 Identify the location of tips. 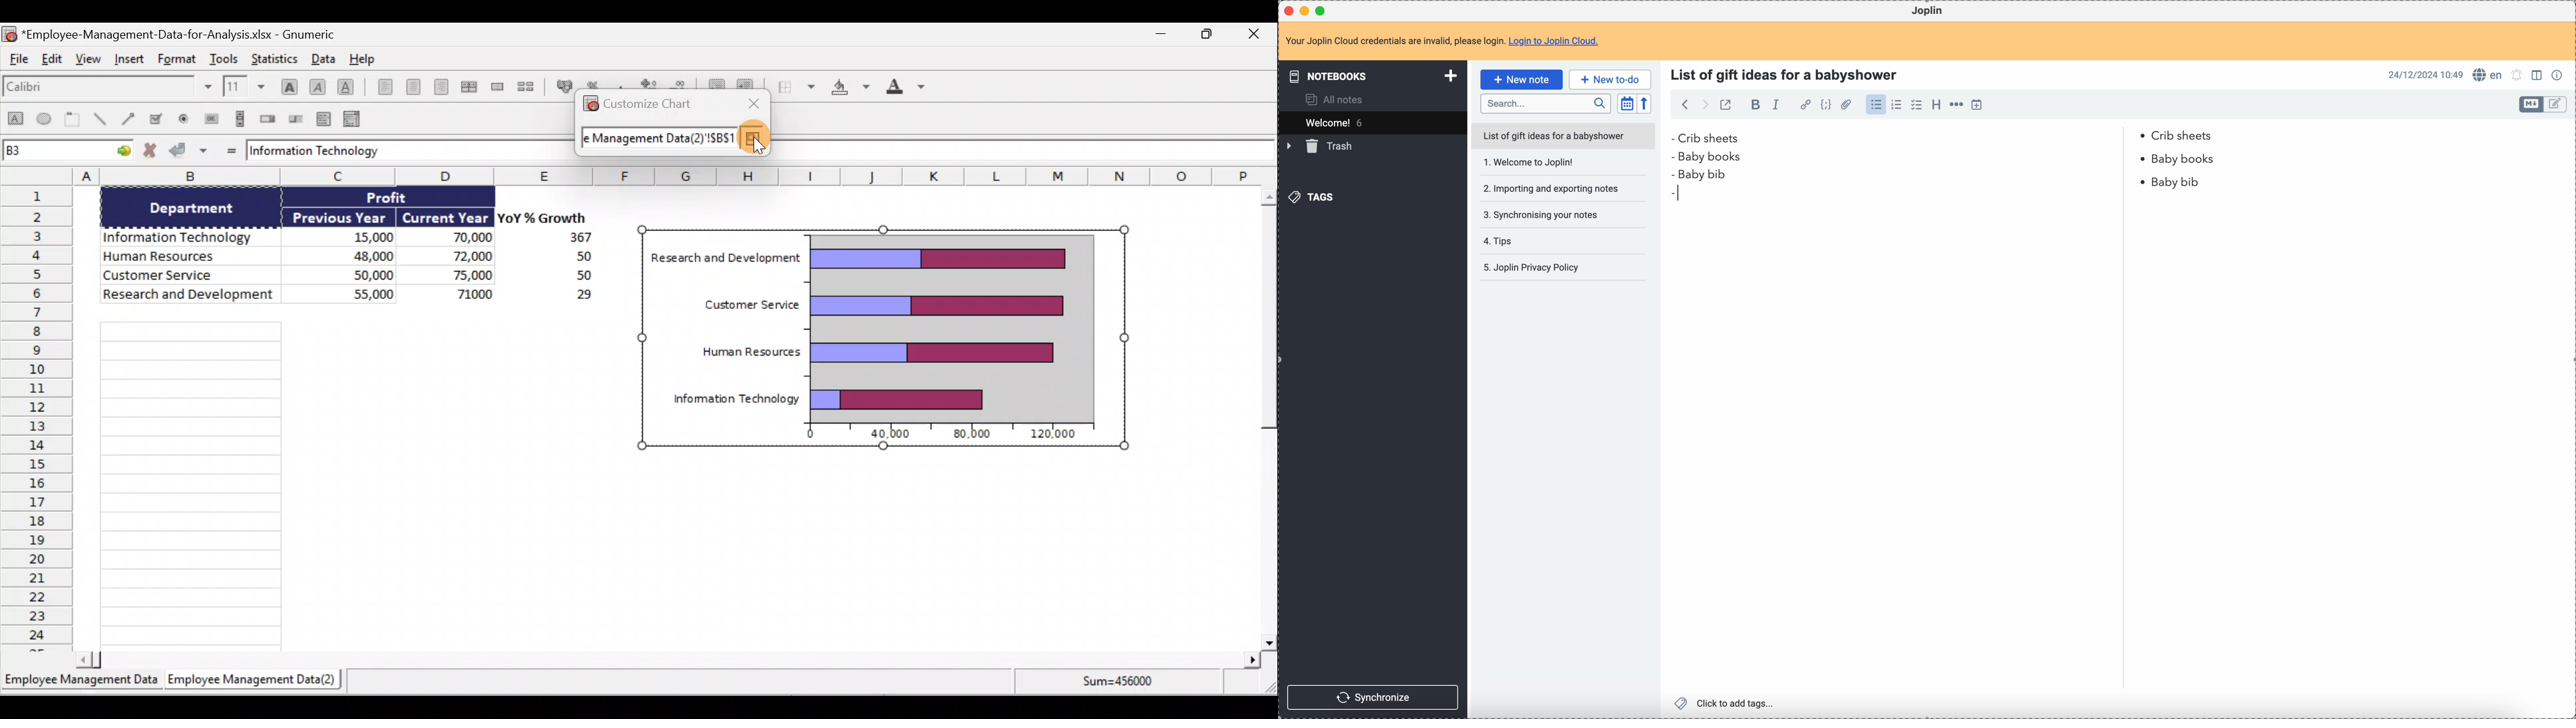
(1529, 241).